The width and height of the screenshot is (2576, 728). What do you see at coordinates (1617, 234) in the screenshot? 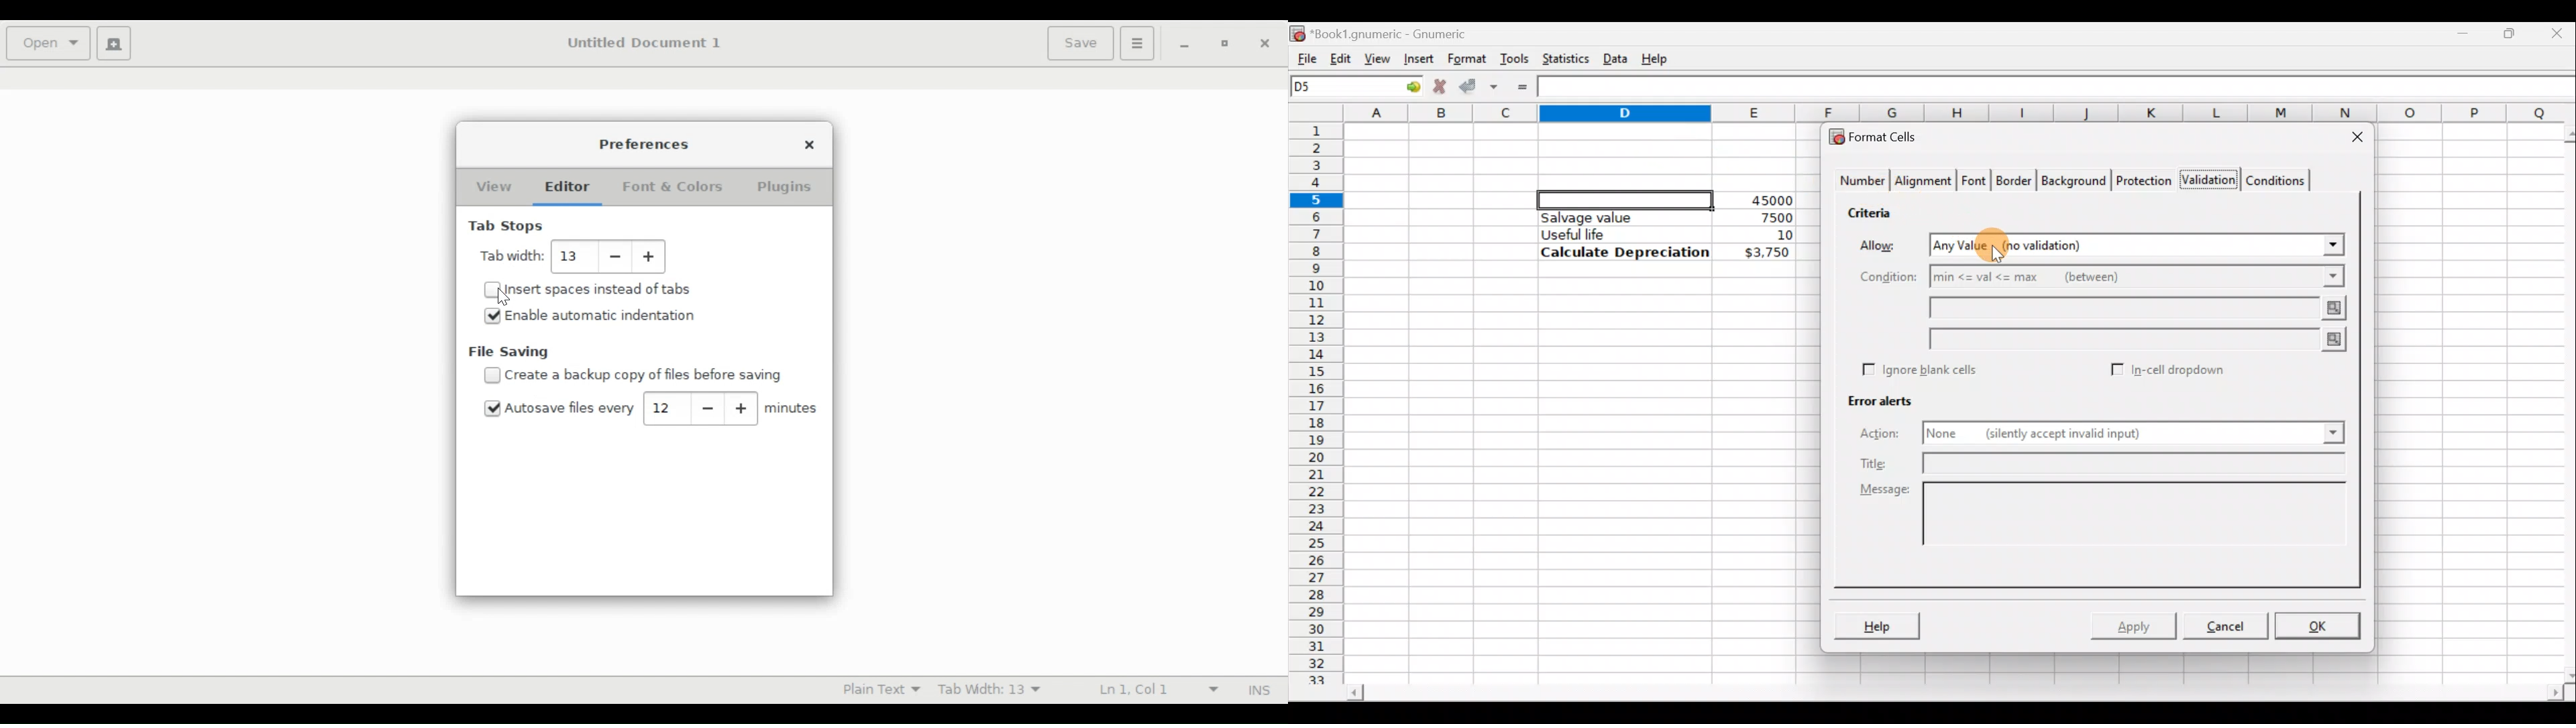
I see `Useful life` at bounding box center [1617, 234].